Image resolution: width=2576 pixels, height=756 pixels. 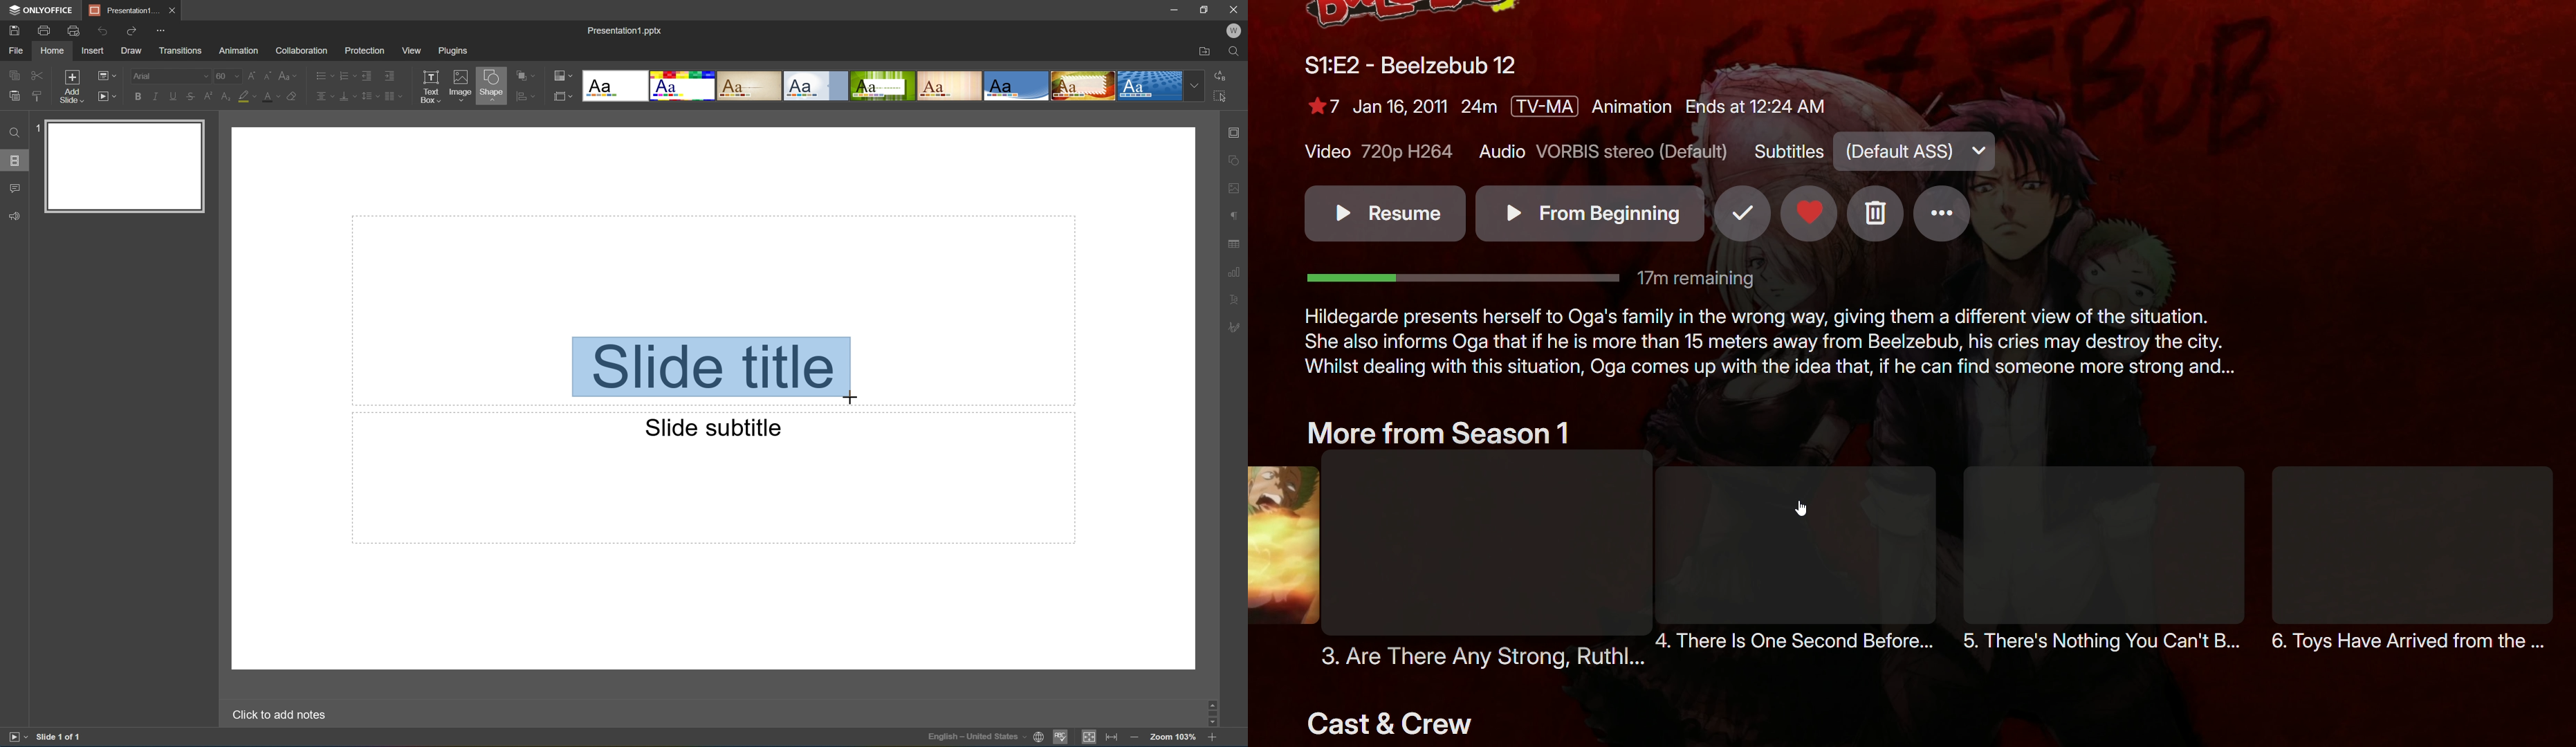 I want to click on Horizontally align, so click(x=323, y=96).